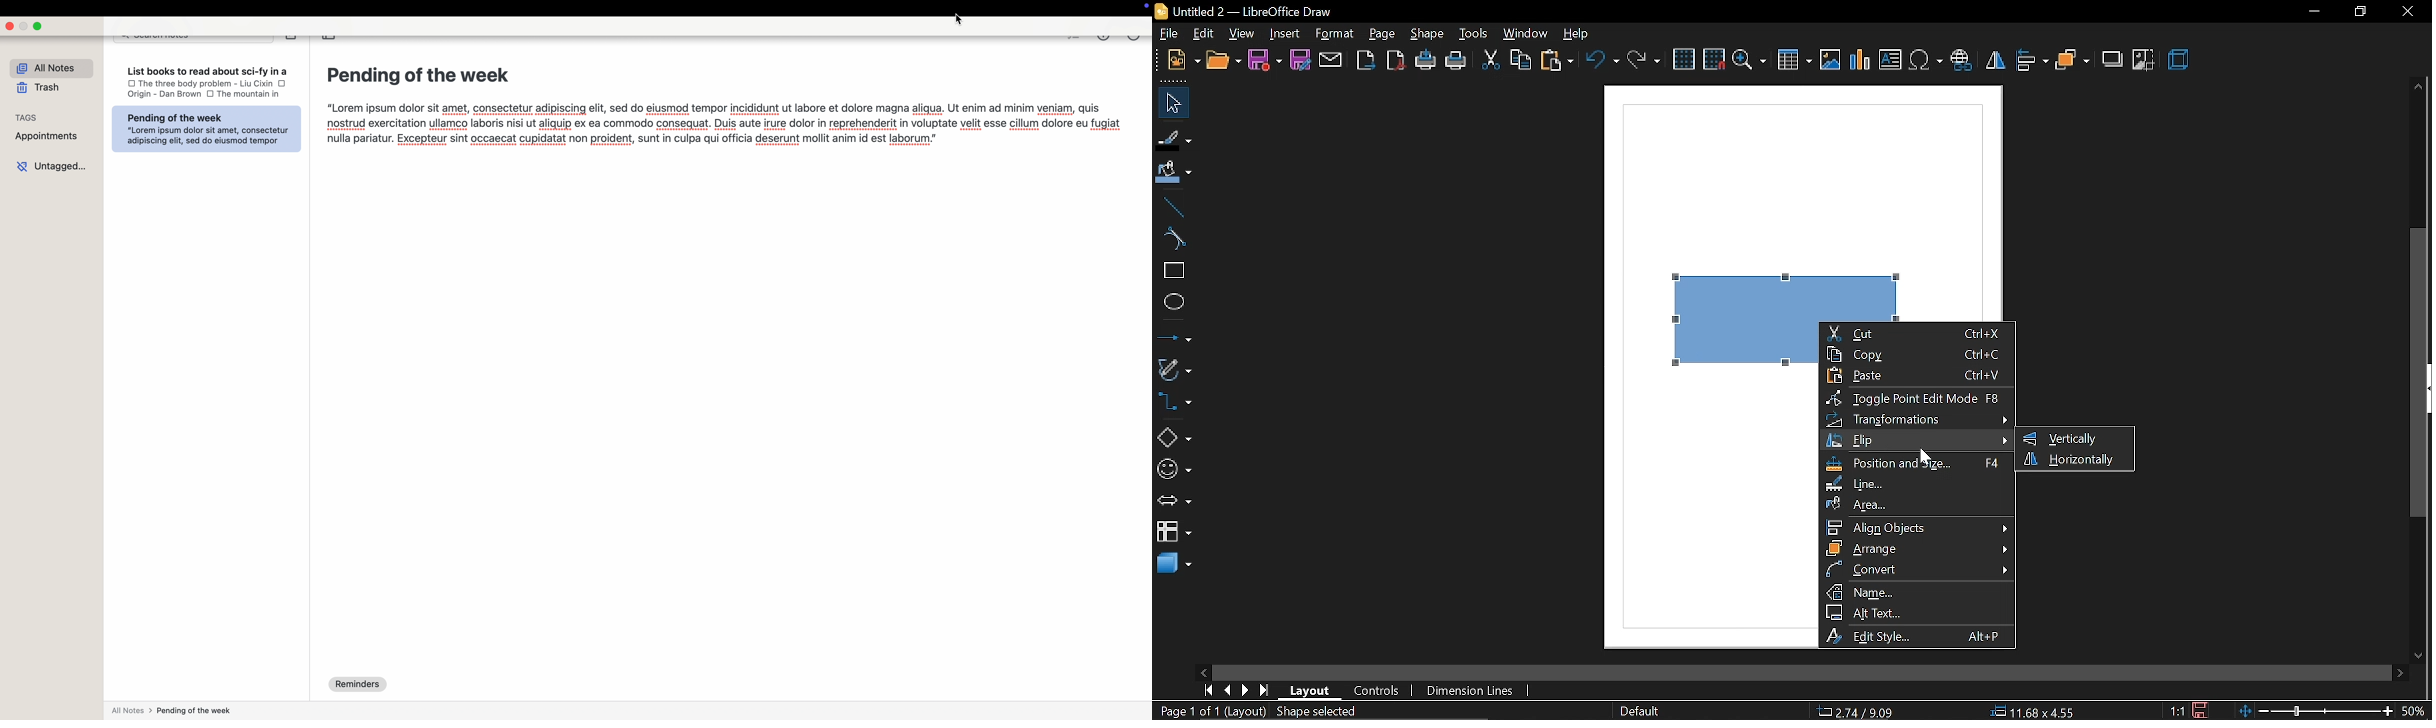 The height and width of the screenshot is (728, 2436). I want to click on transformation, so click(1915, 419).